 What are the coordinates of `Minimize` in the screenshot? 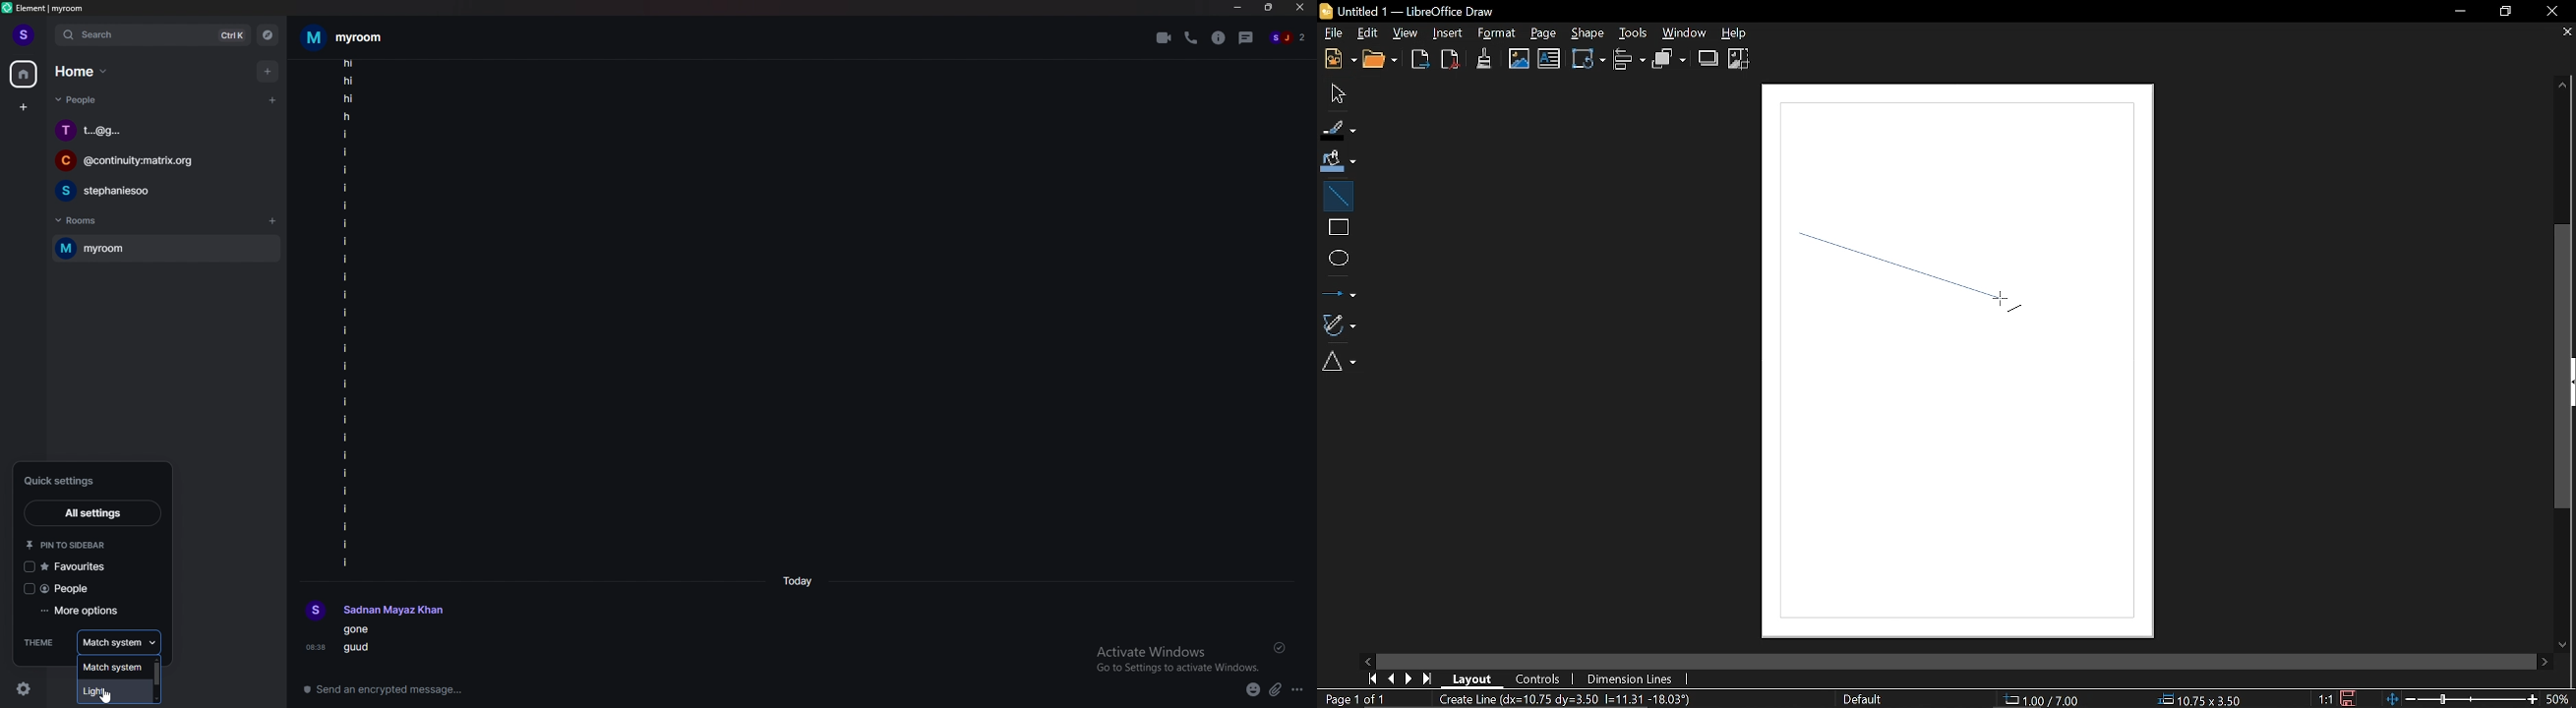 It's located at (2459, 12).